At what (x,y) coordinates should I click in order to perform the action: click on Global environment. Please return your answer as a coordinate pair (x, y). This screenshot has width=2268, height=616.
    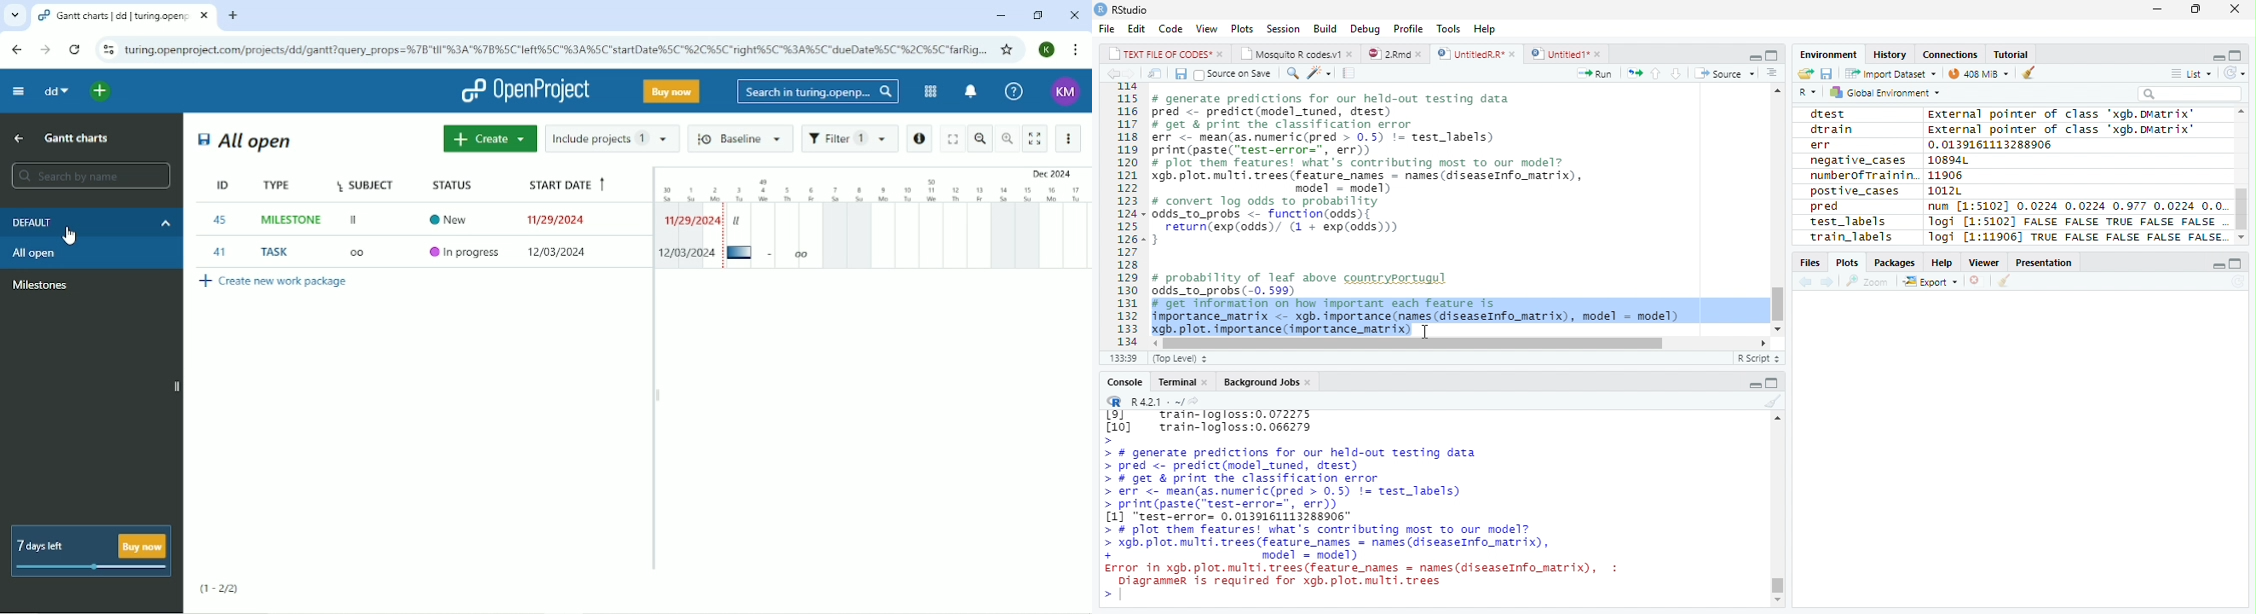
    Looking at the image, I should click on (1885, 93).